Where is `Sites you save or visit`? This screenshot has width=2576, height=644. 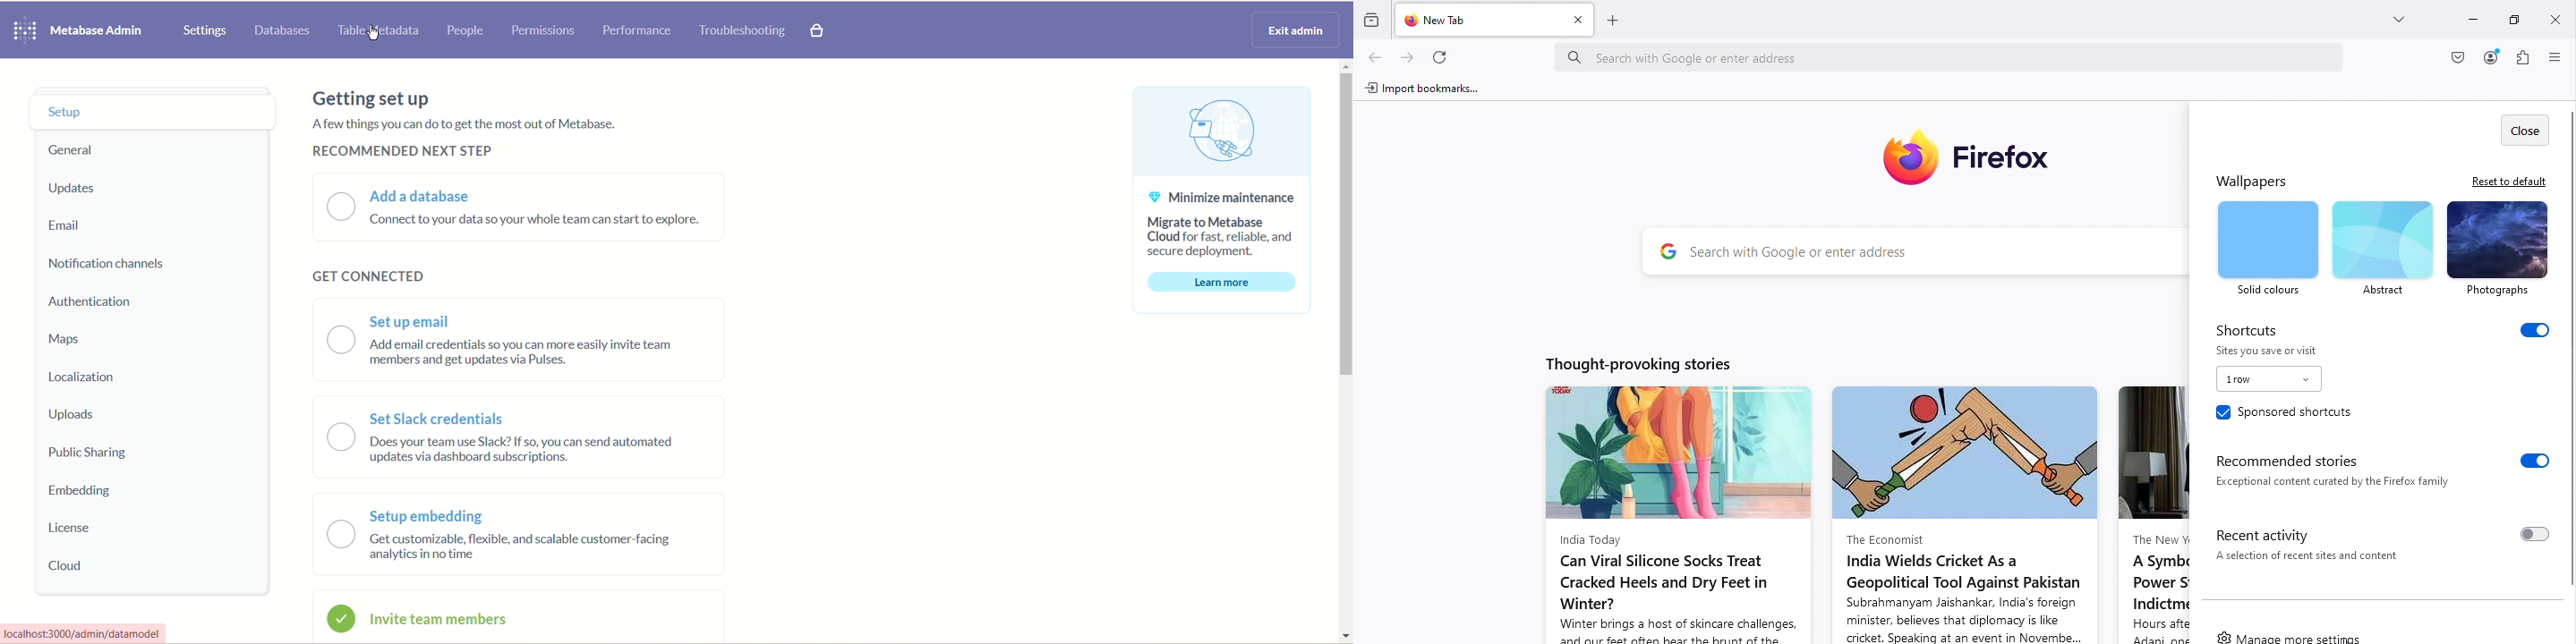 Sites you save or visit is located at coordinates (2267, 352).